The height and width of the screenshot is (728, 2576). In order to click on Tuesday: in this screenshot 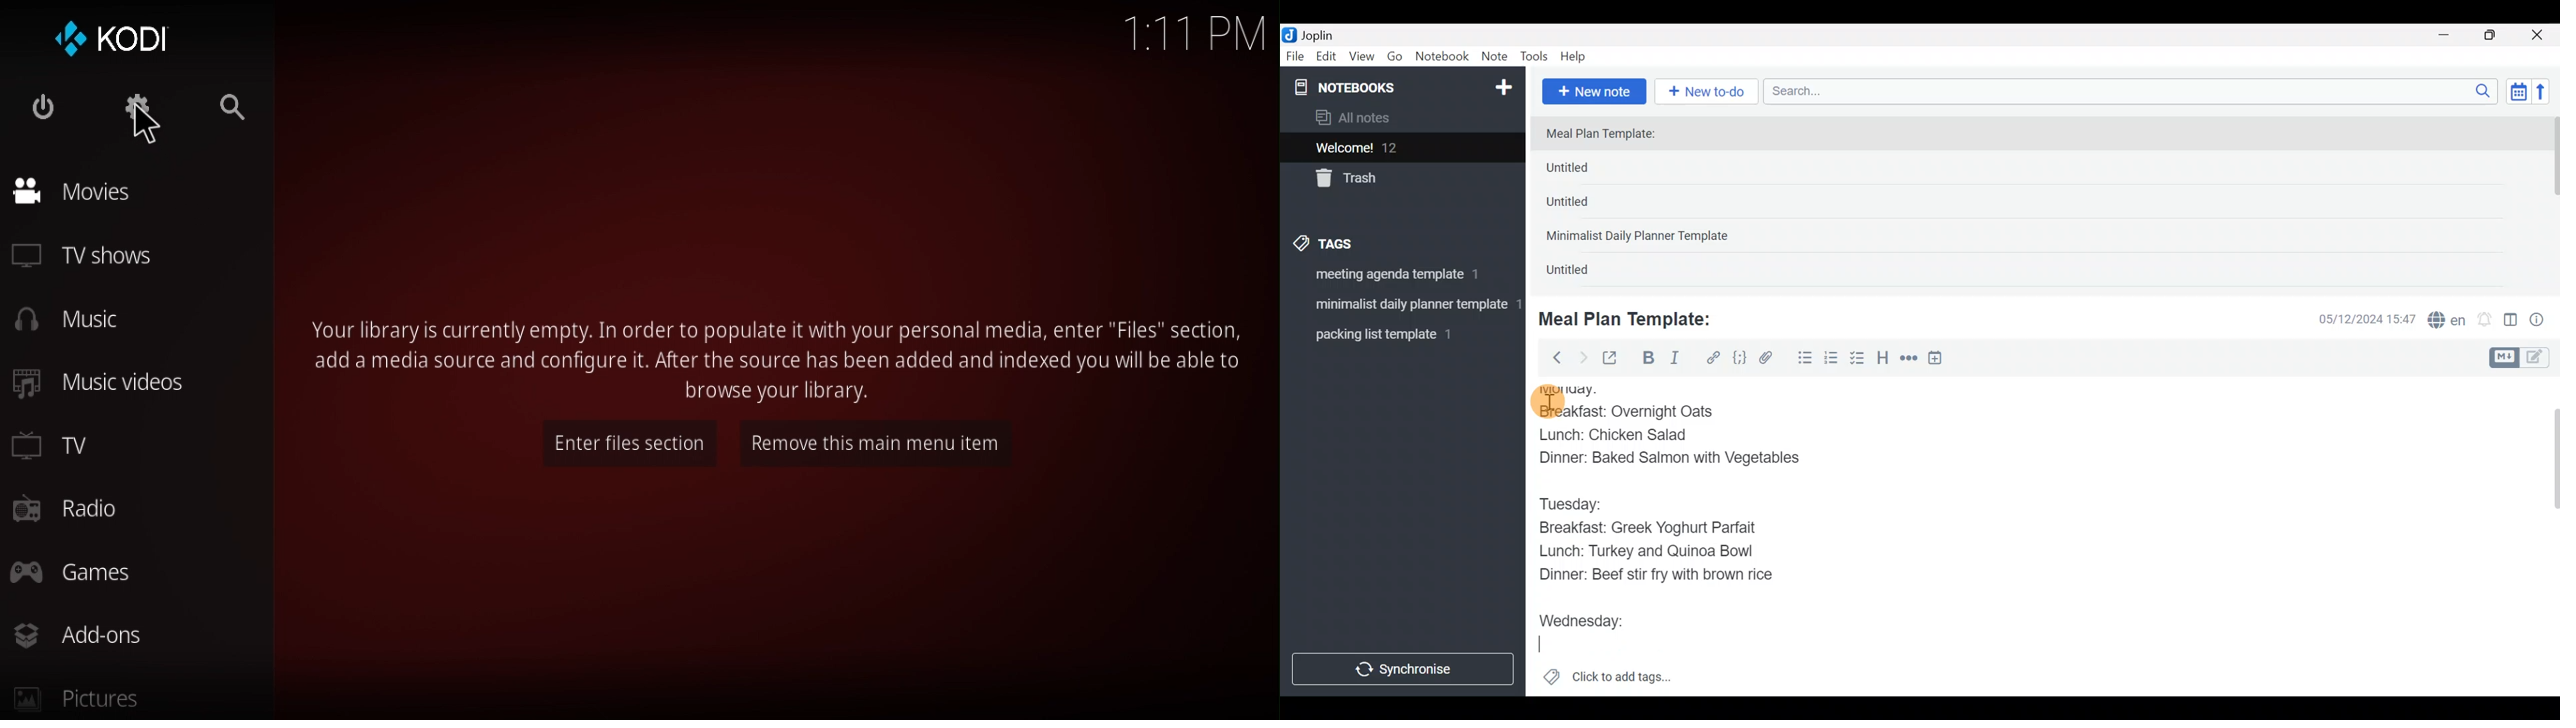, I will do `click(1578, 501)`.